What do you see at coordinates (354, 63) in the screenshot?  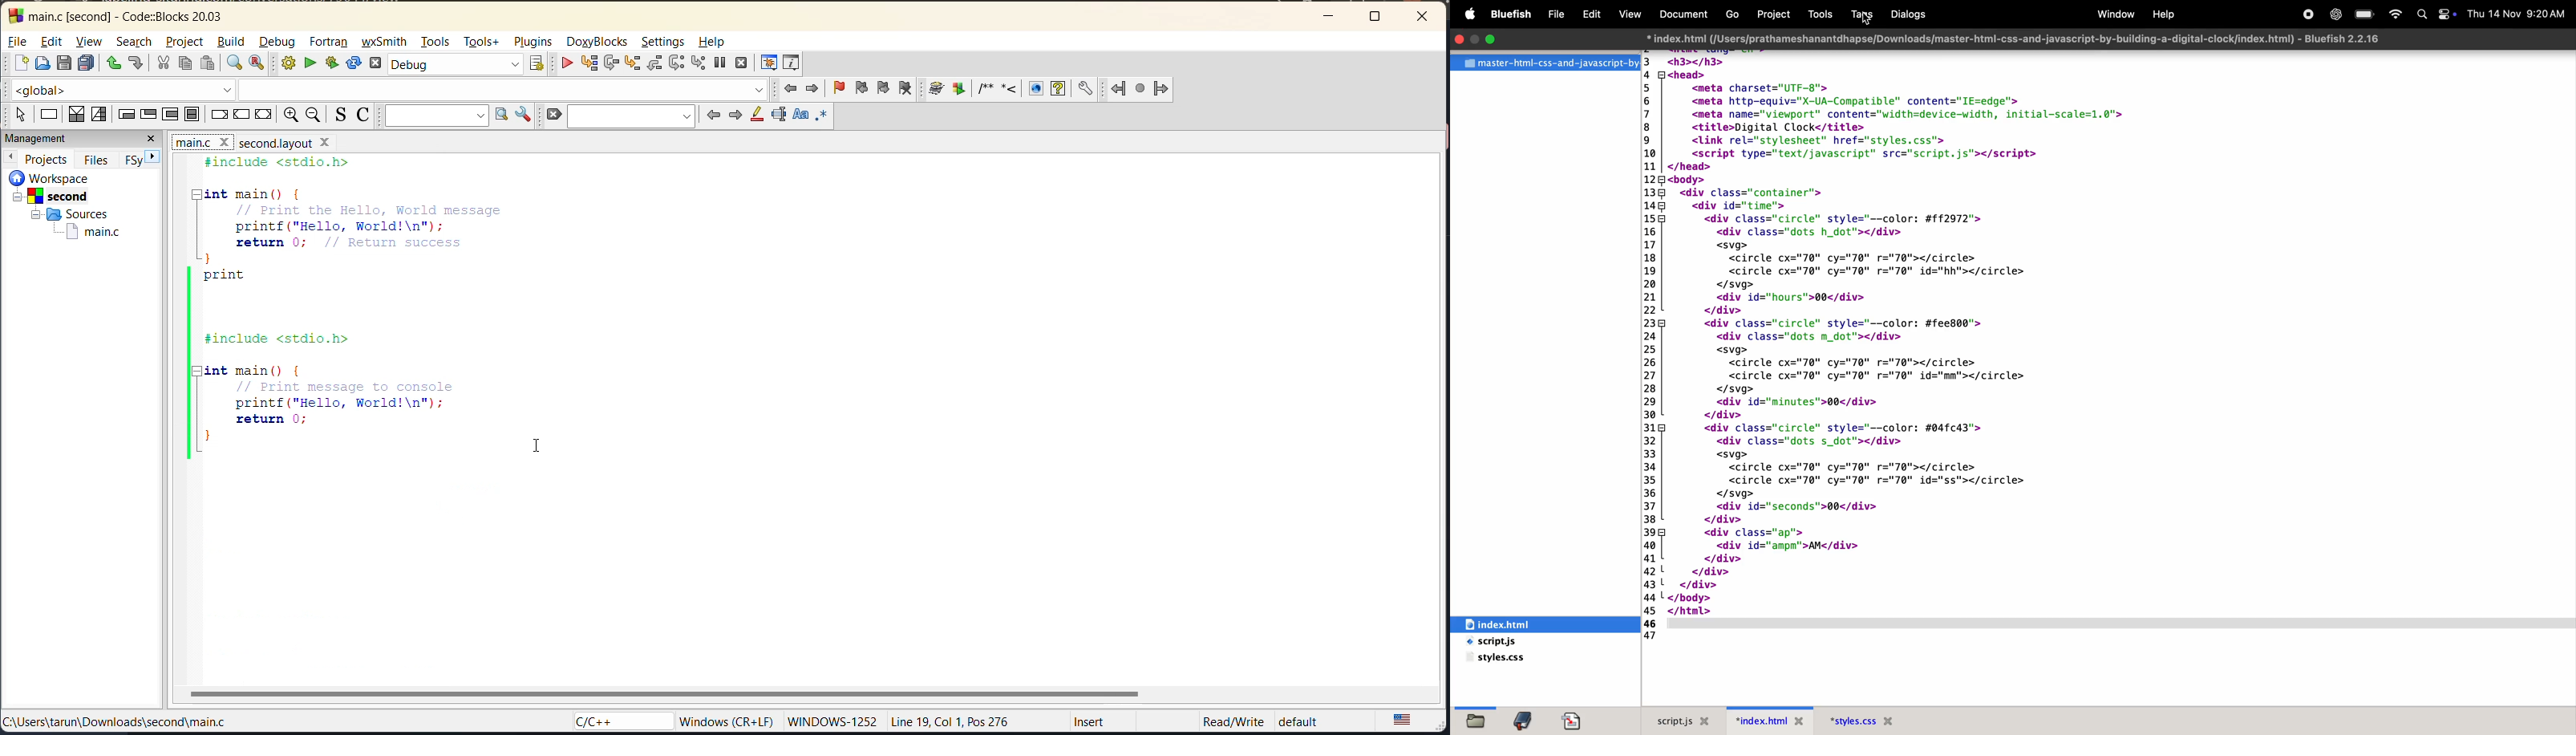 I see `rebuild` at bounding box center [354, 63].